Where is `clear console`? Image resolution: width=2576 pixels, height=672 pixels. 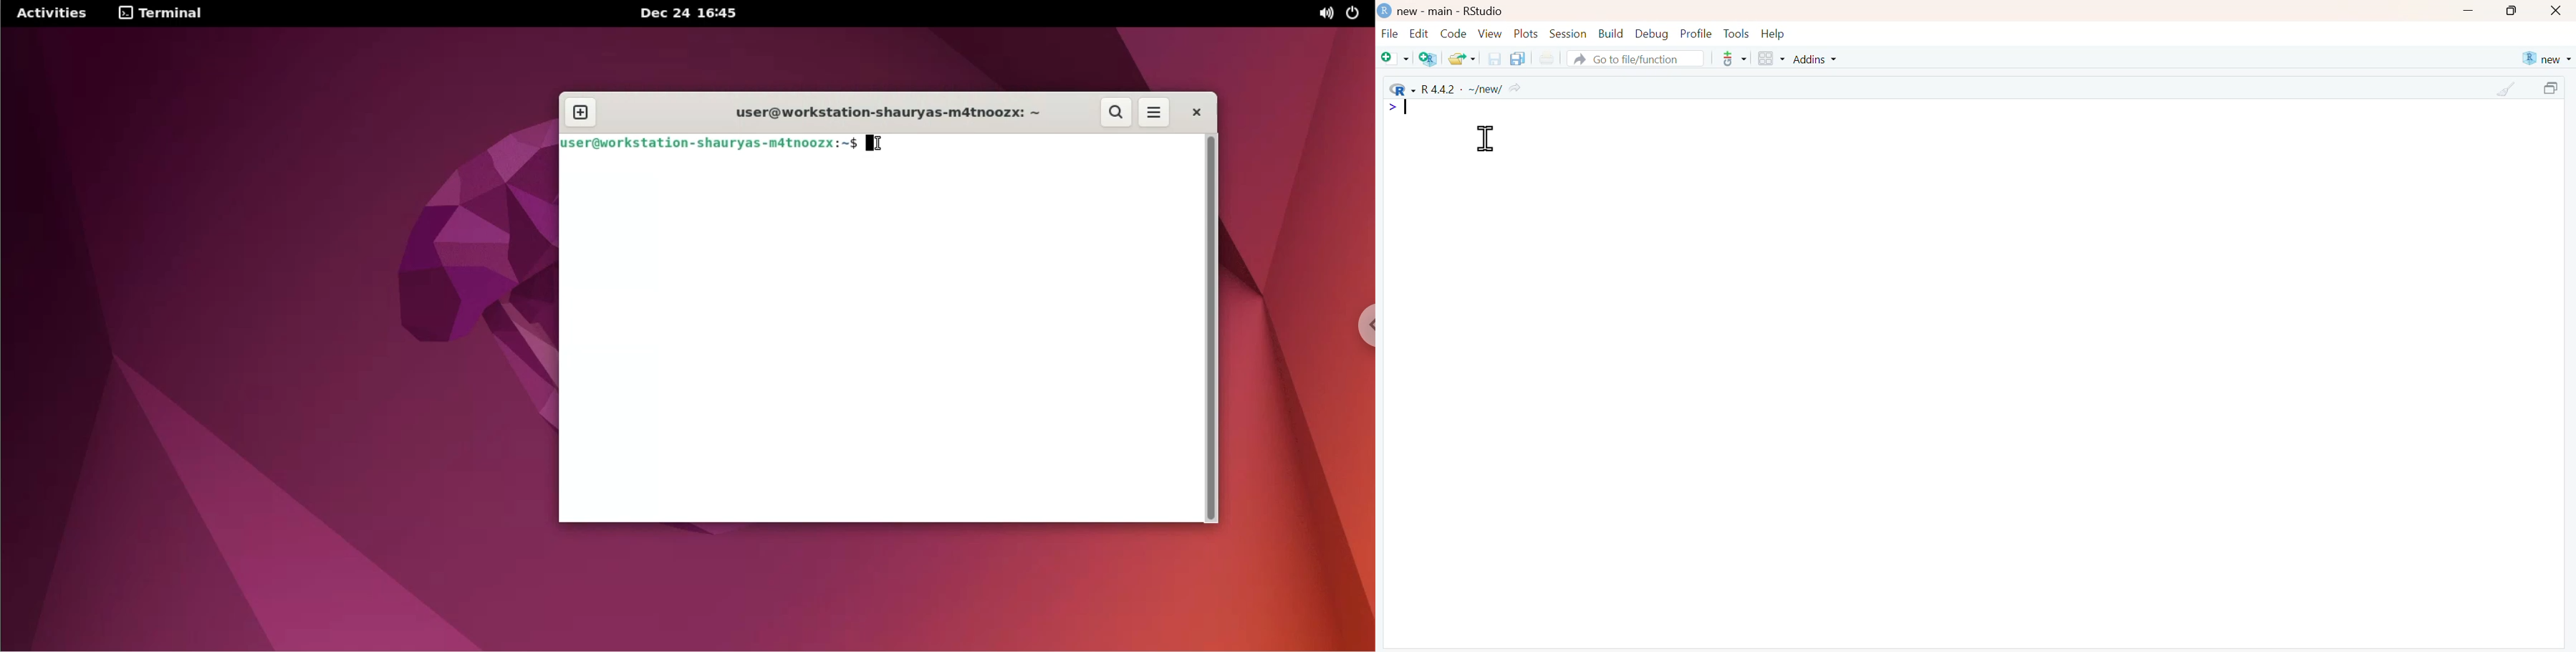
clear console is located at coordinates (2507, 90).